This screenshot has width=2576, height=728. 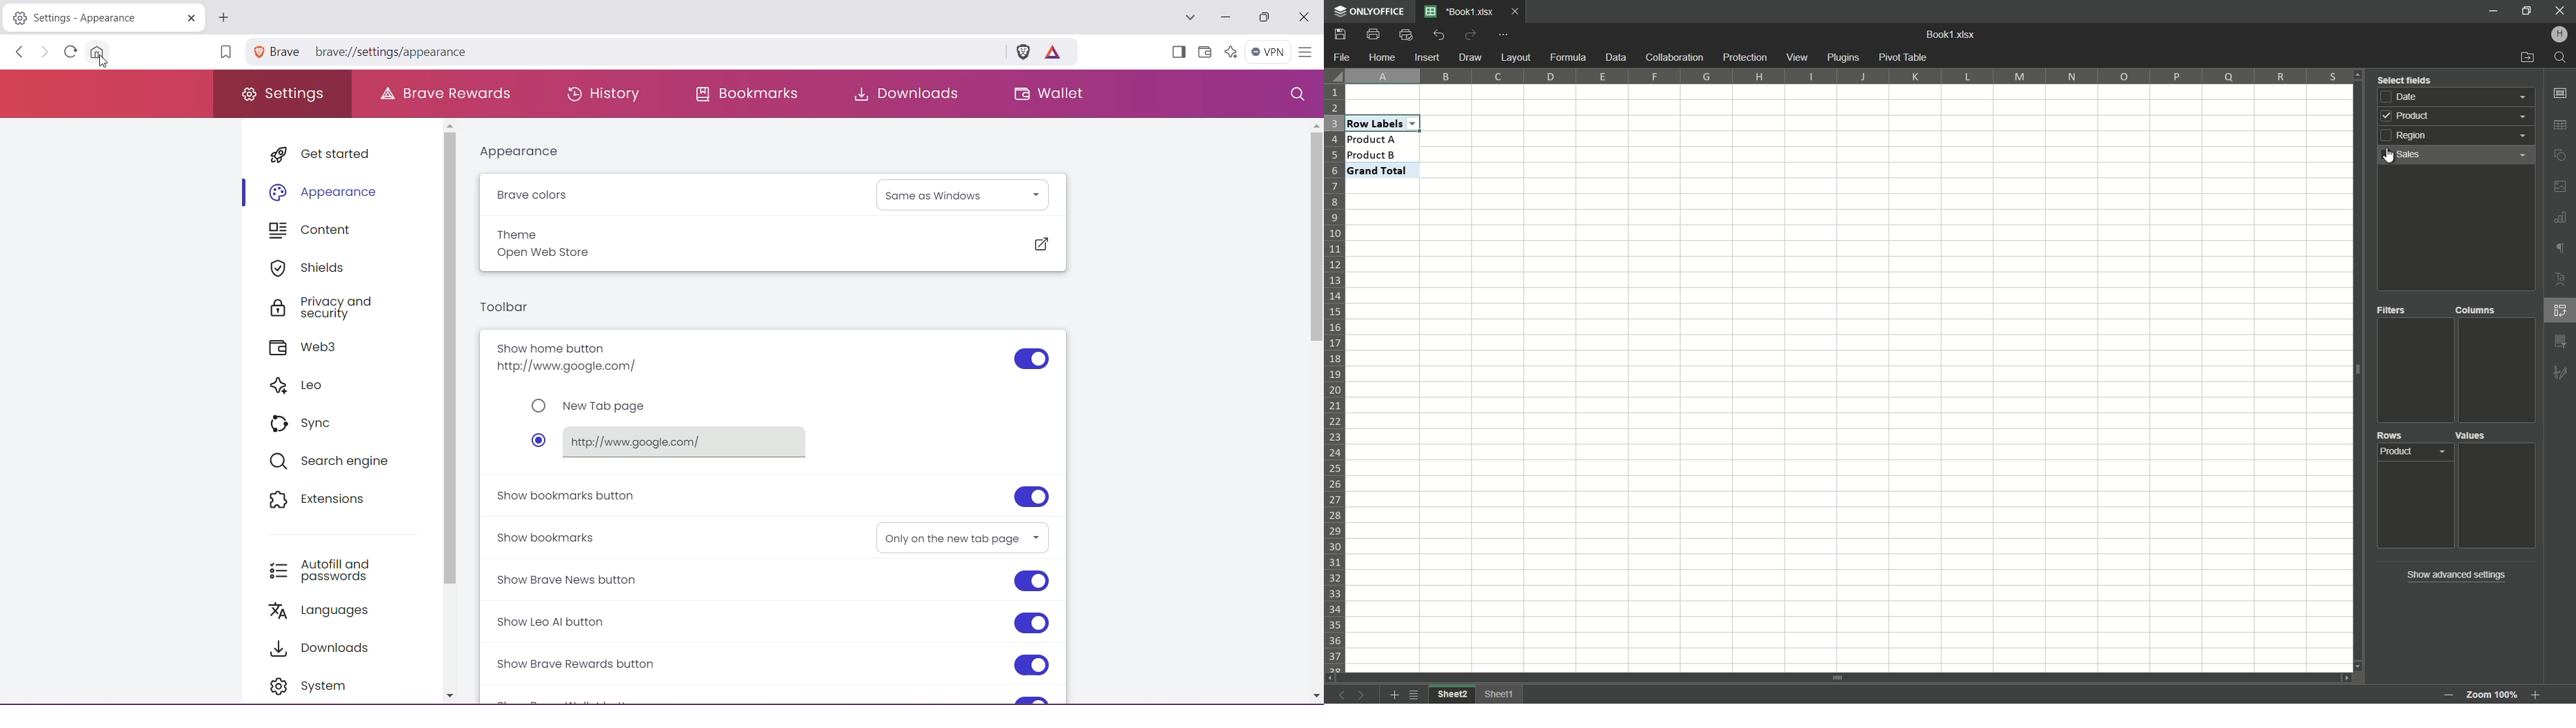 What do you see at coordinates (1415, 694) in the screenshot?
I see `list of sheets` at bounding box center [1415, 694].